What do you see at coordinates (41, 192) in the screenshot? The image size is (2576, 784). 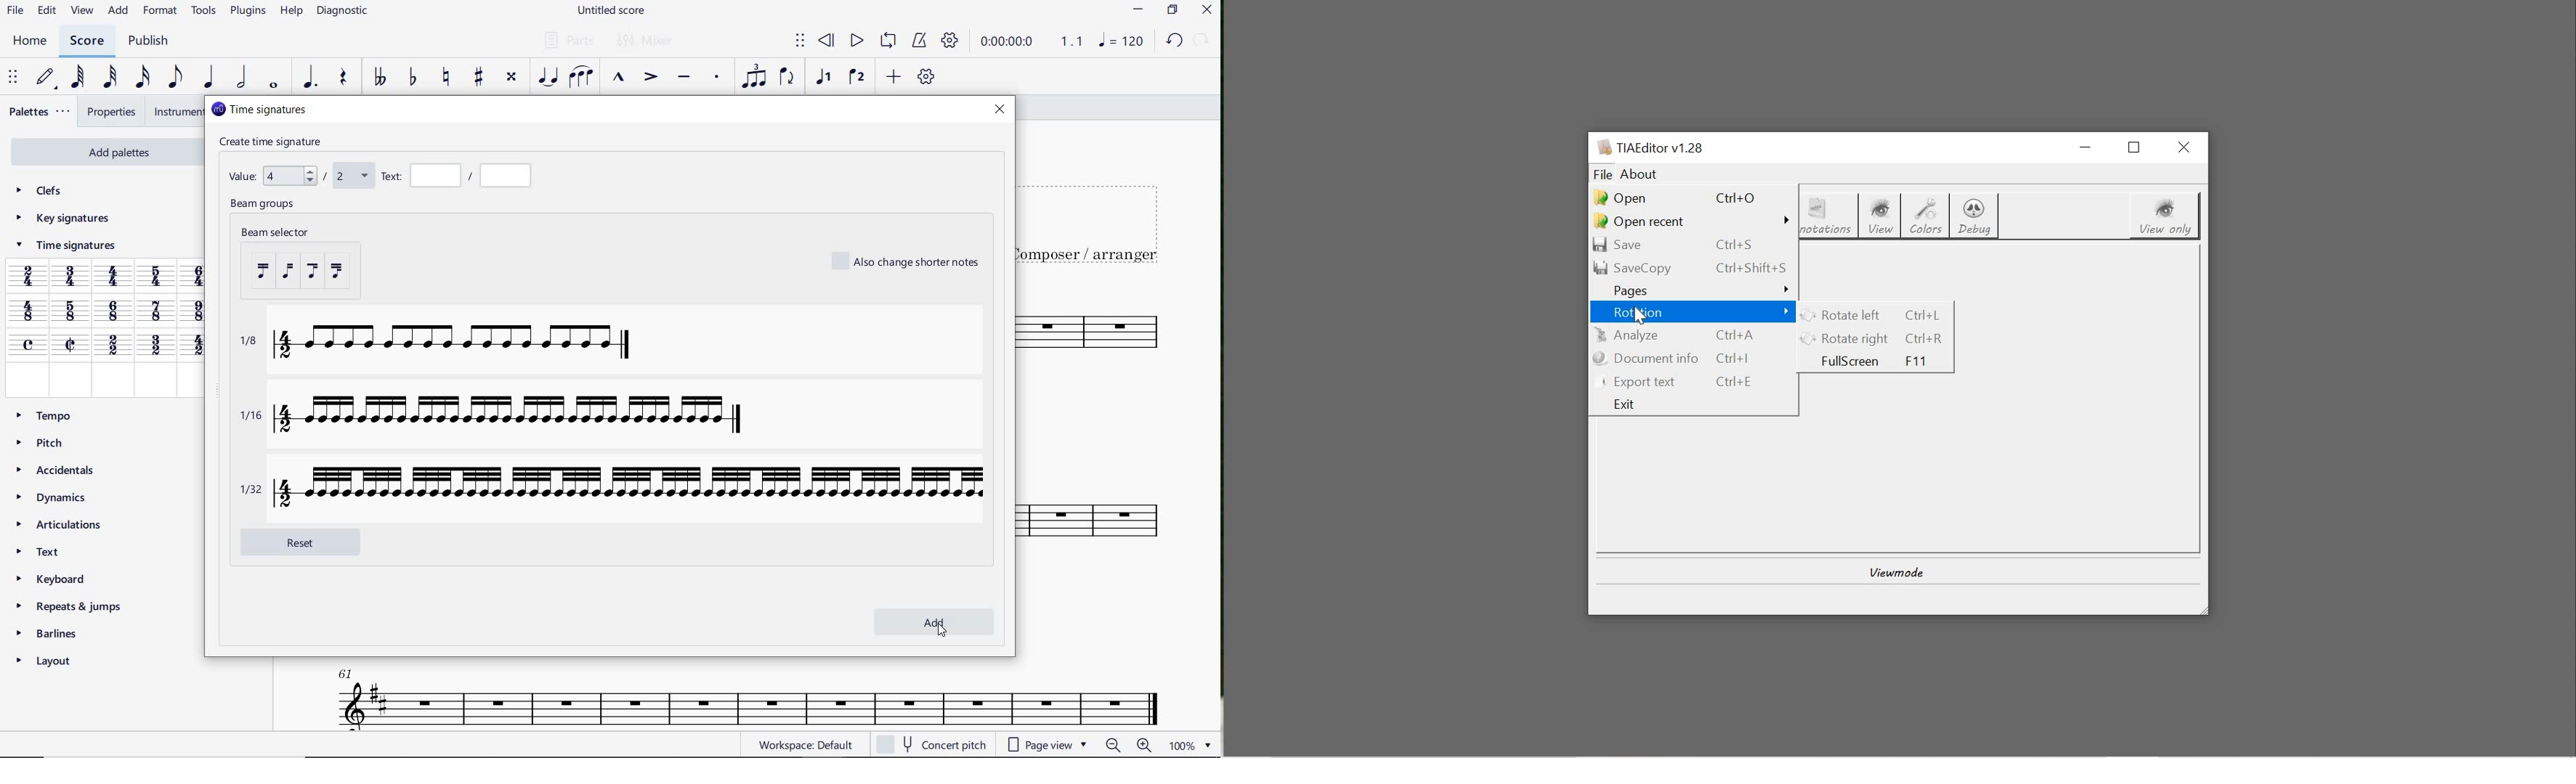 I see `CLEFS` at bounding box center [41, 192].